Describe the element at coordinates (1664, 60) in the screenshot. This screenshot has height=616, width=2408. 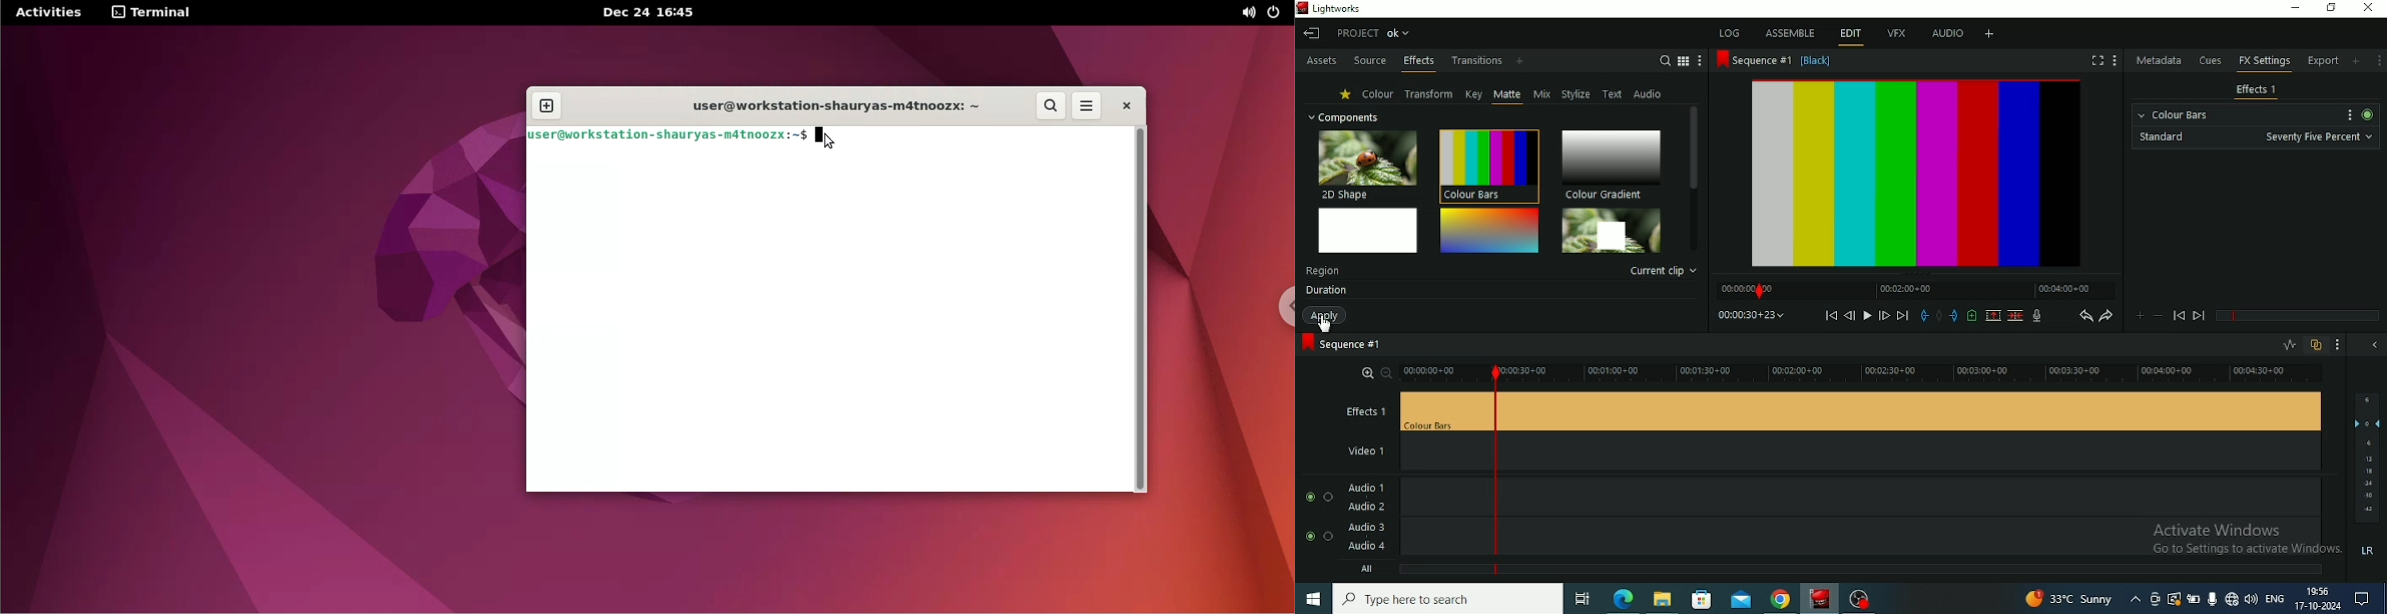
I see `Search` at that location.